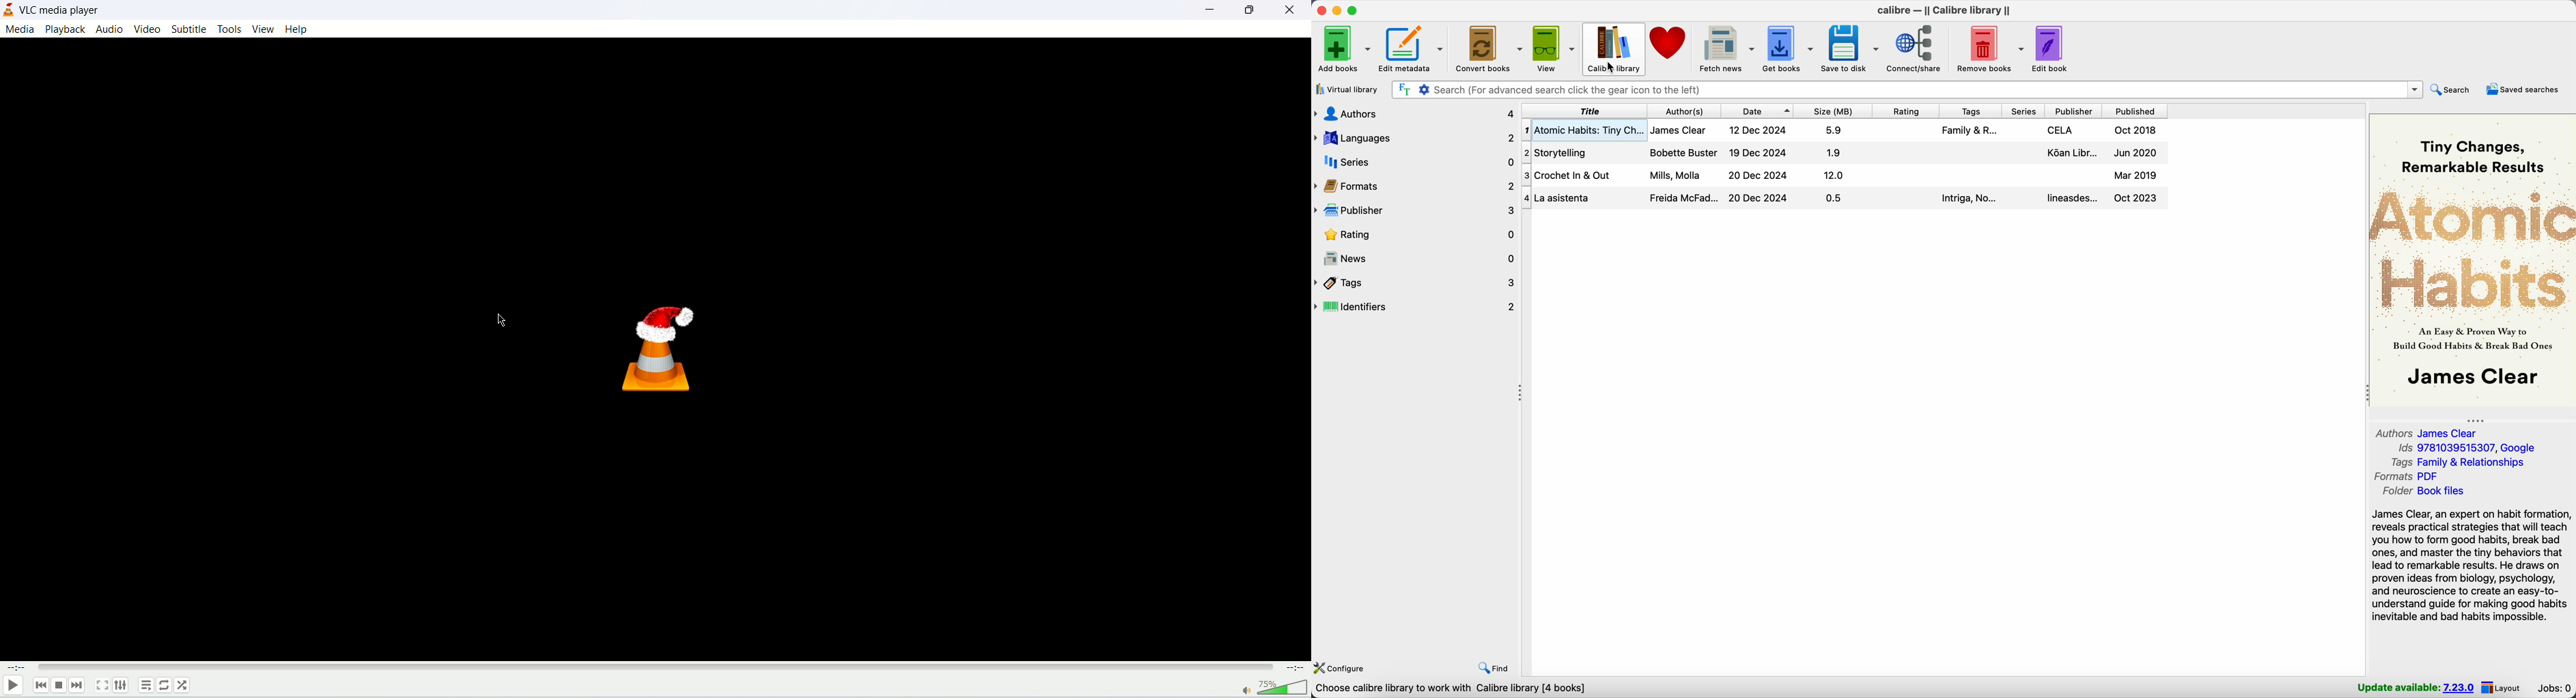 The image size is (2576, 700). Describe the element at coordinates (1415, 138) in the screenshot. I see `languages` at that location.